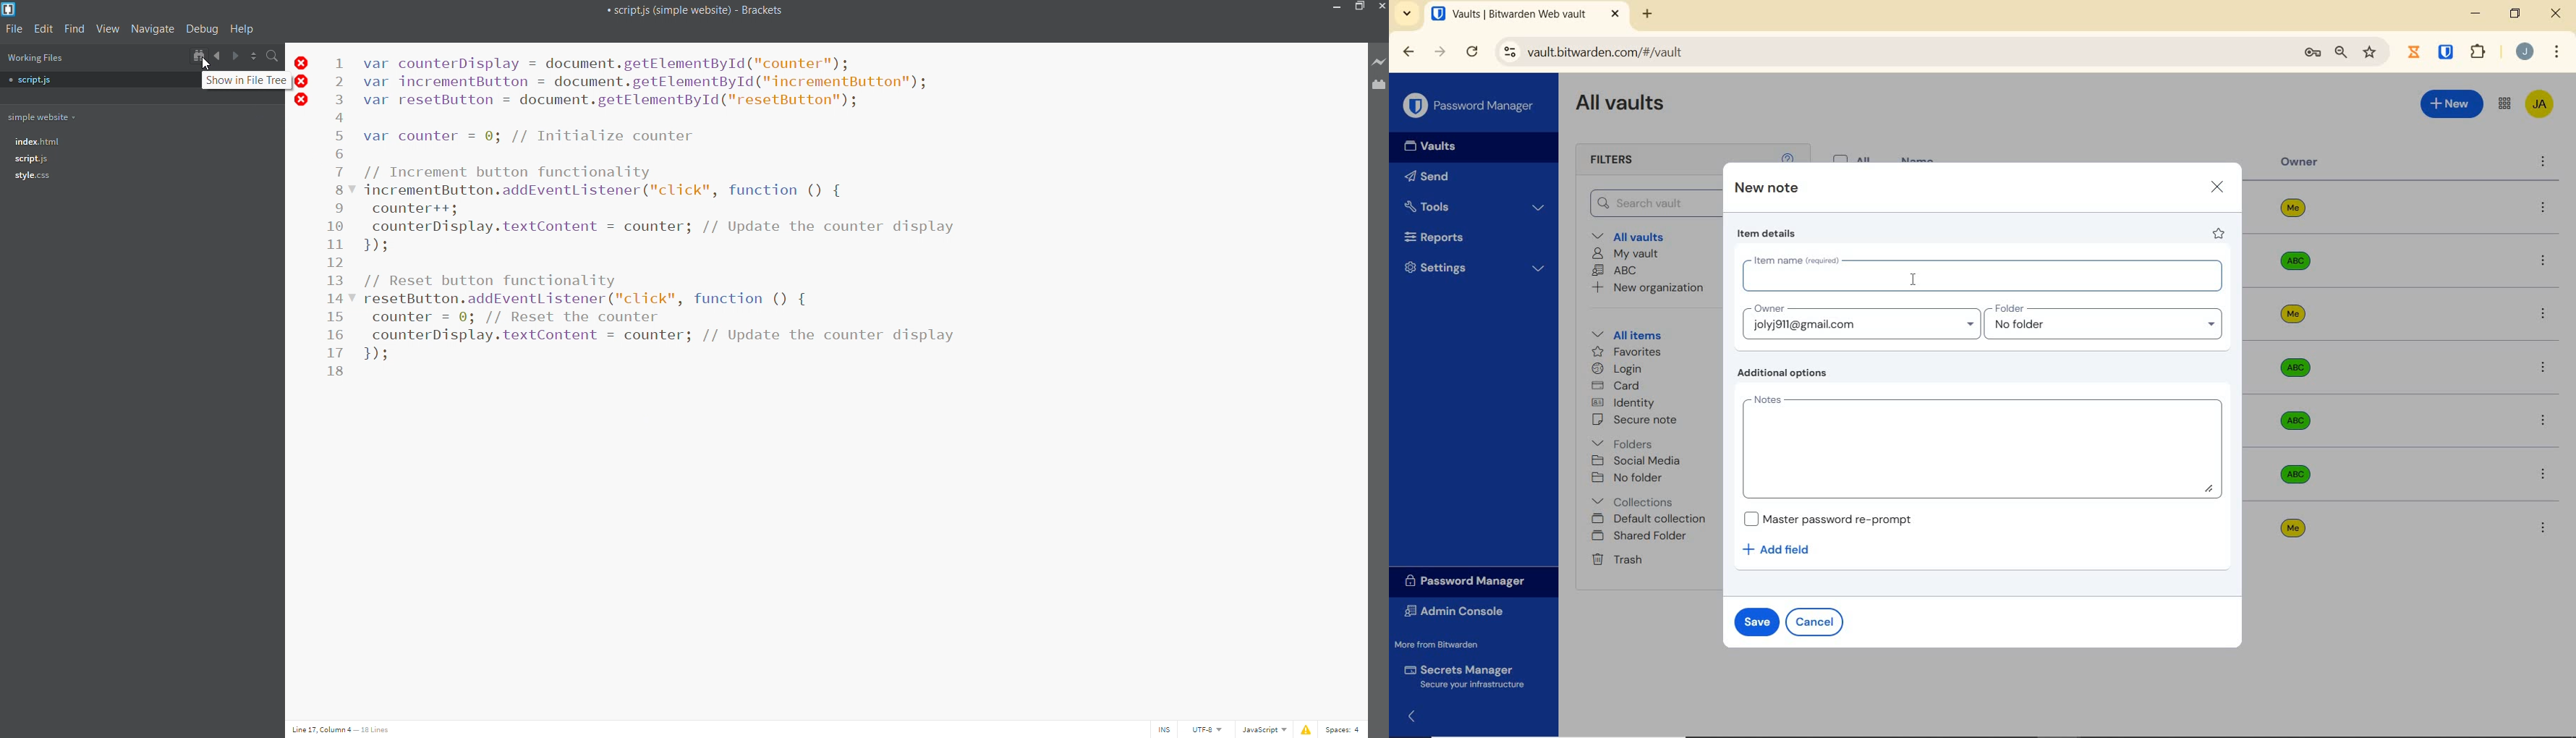  I want to click on Bitwarden Account, so click(2539, 103).